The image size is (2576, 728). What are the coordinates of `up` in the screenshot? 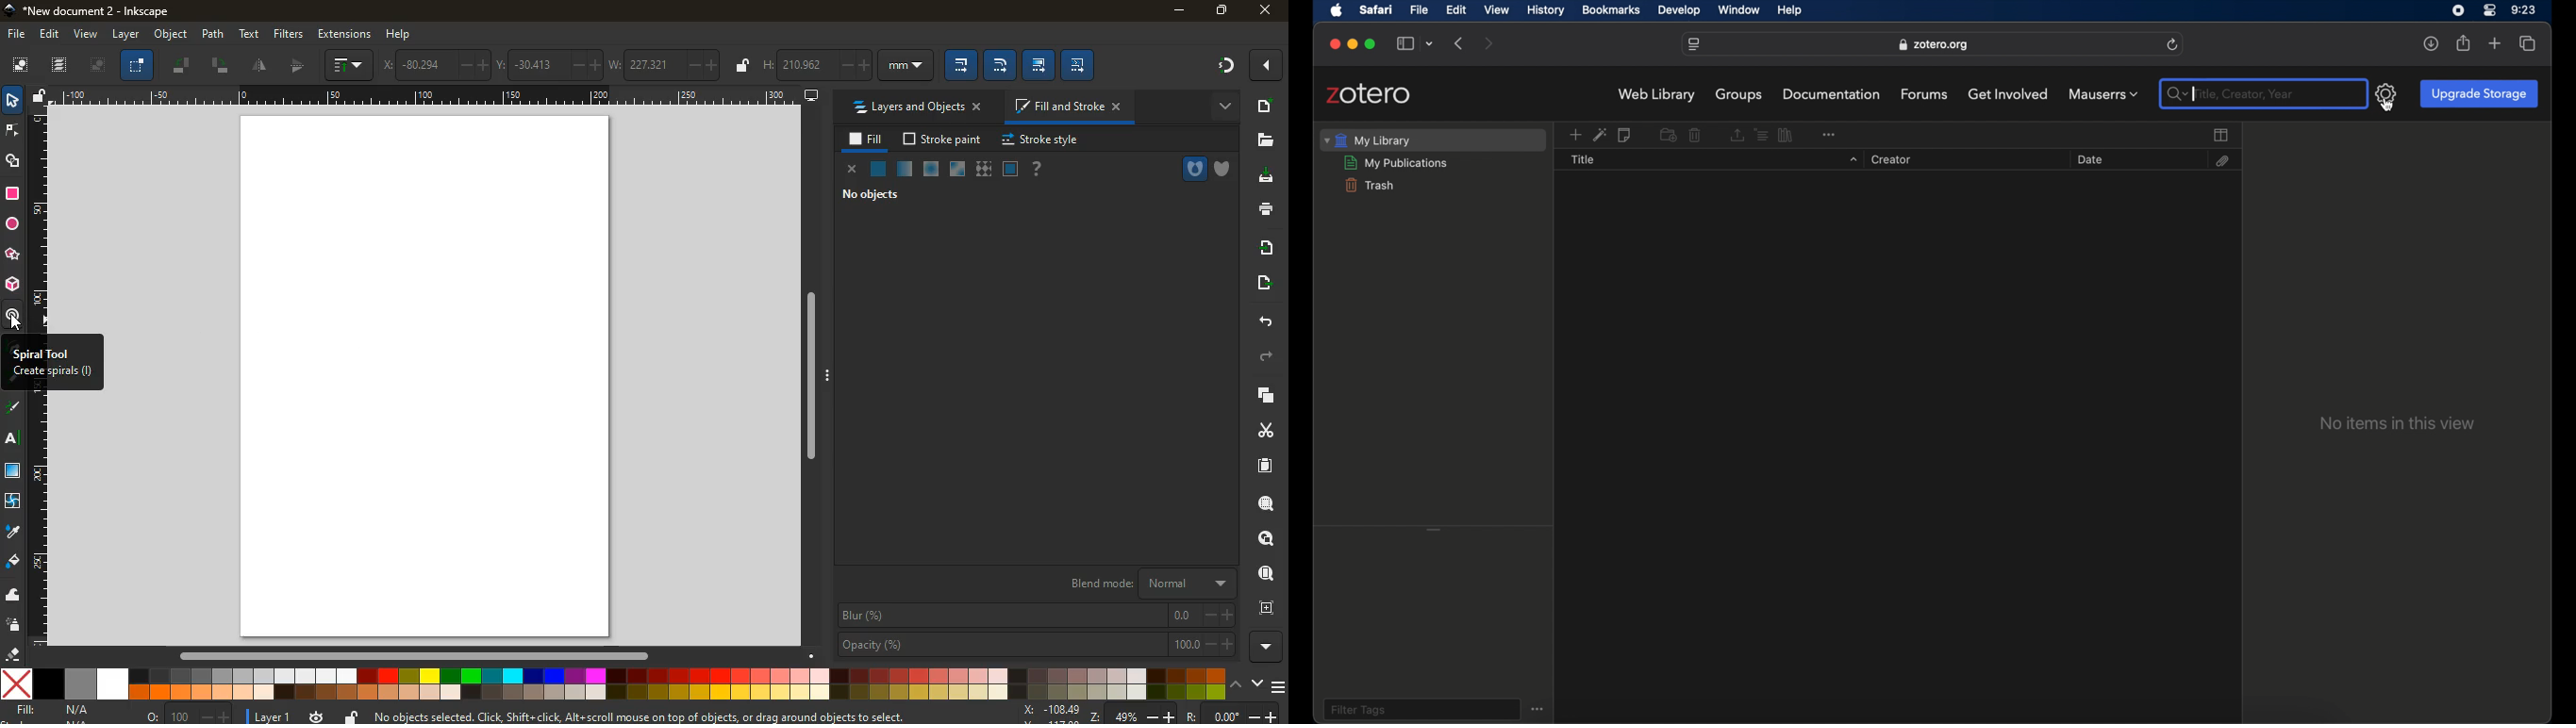 It's located at (1238, 683).